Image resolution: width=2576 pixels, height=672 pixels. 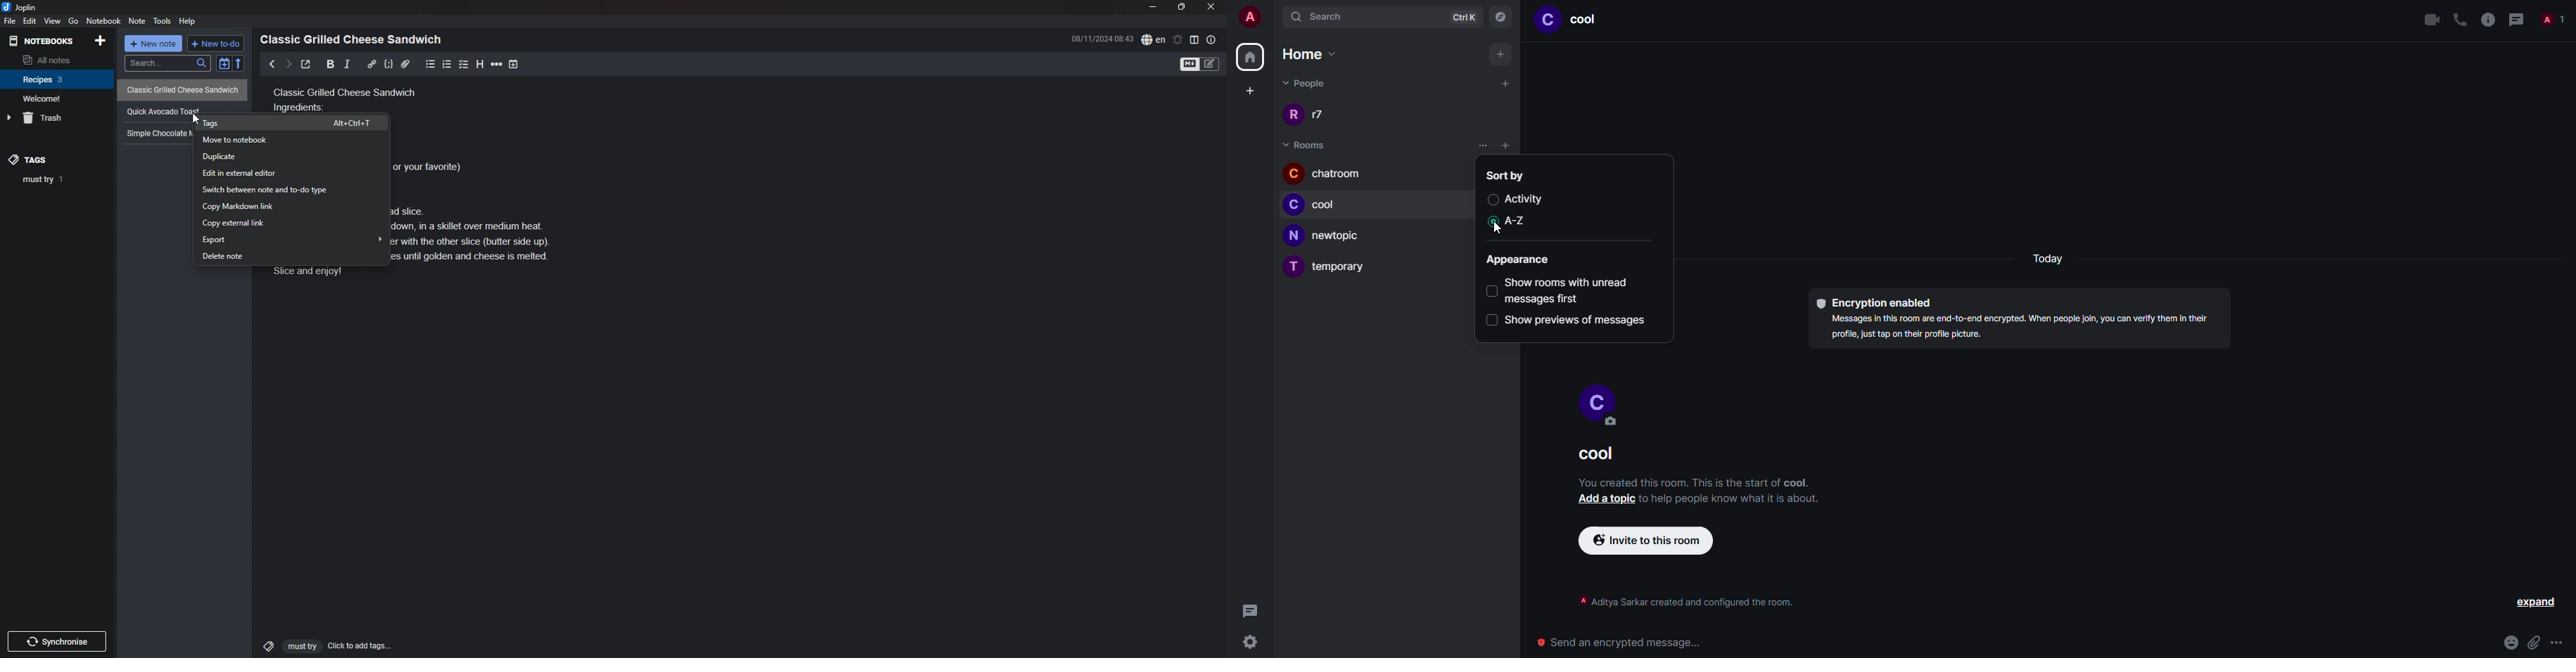 What do you see at coordinates (327, 65) in the screenshot?
I see `bold` at bounding box center [327, 65].